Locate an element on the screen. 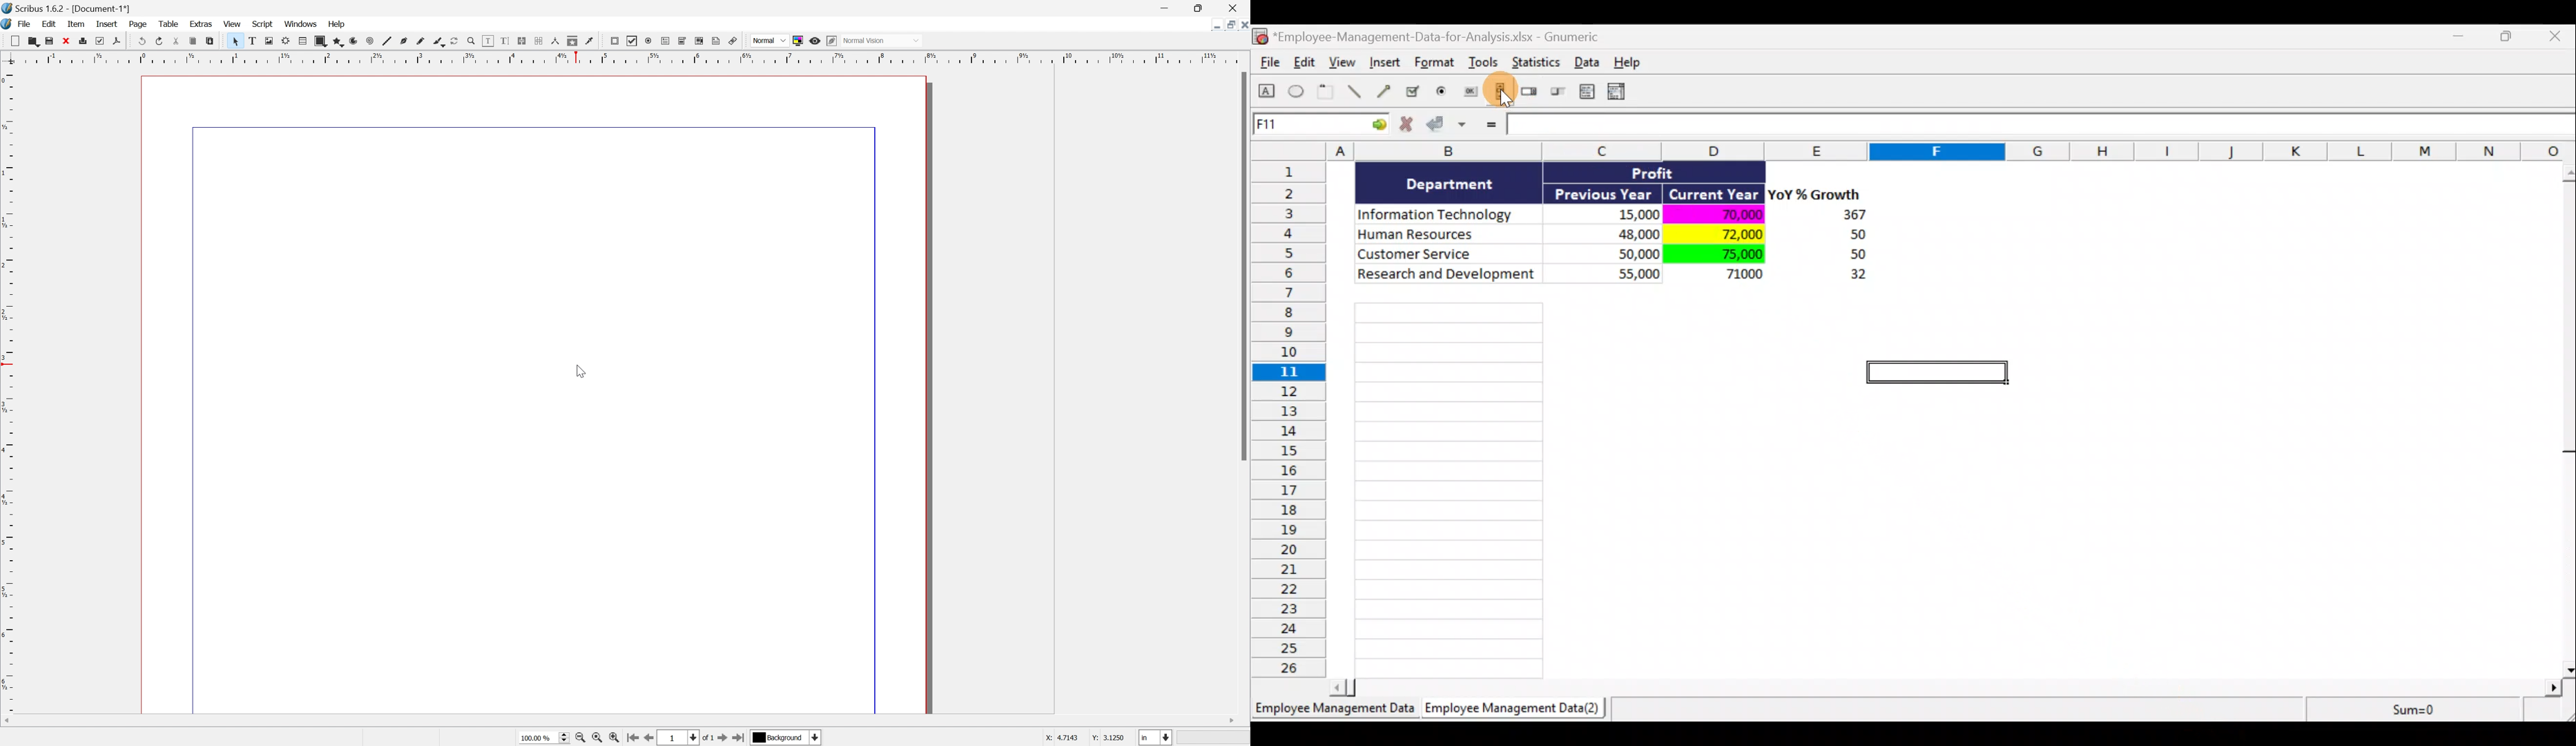 This screenshot has width=2576, height=756. Data is located at coordinates (1591, 61).